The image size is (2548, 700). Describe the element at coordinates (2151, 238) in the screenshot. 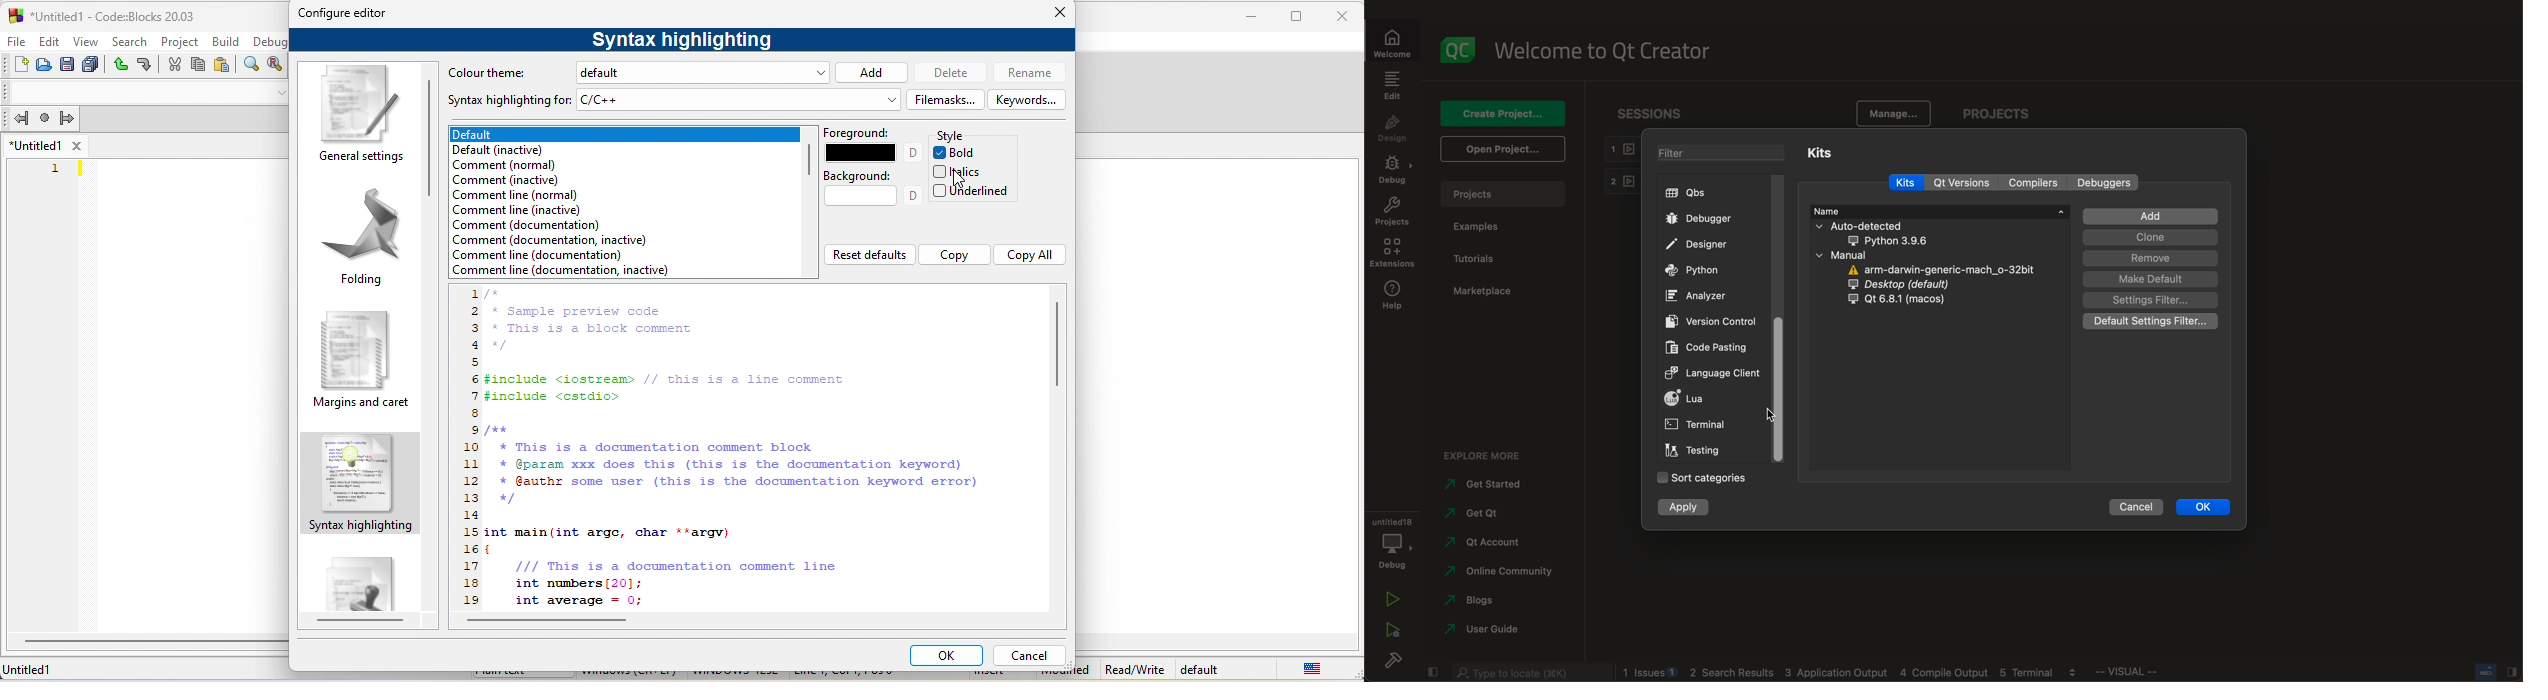

I see `clone` at that location.